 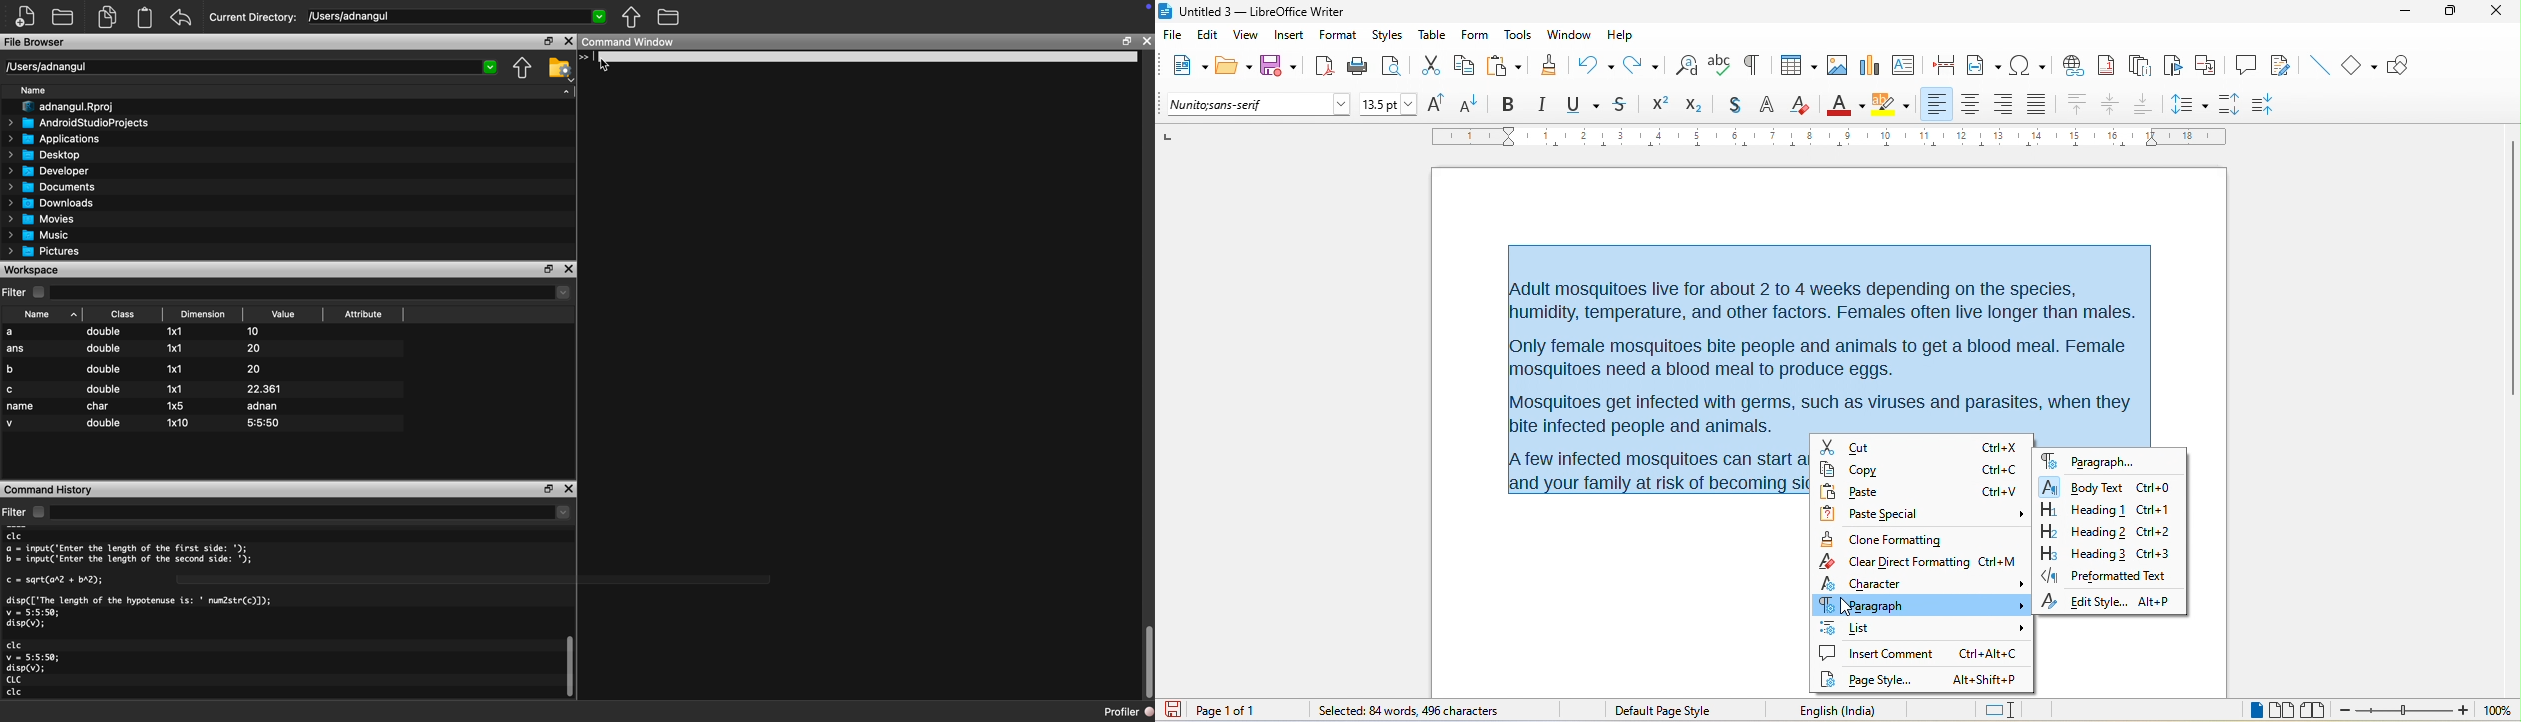 I want to click on show draw function, so click(x=2405, y=65).